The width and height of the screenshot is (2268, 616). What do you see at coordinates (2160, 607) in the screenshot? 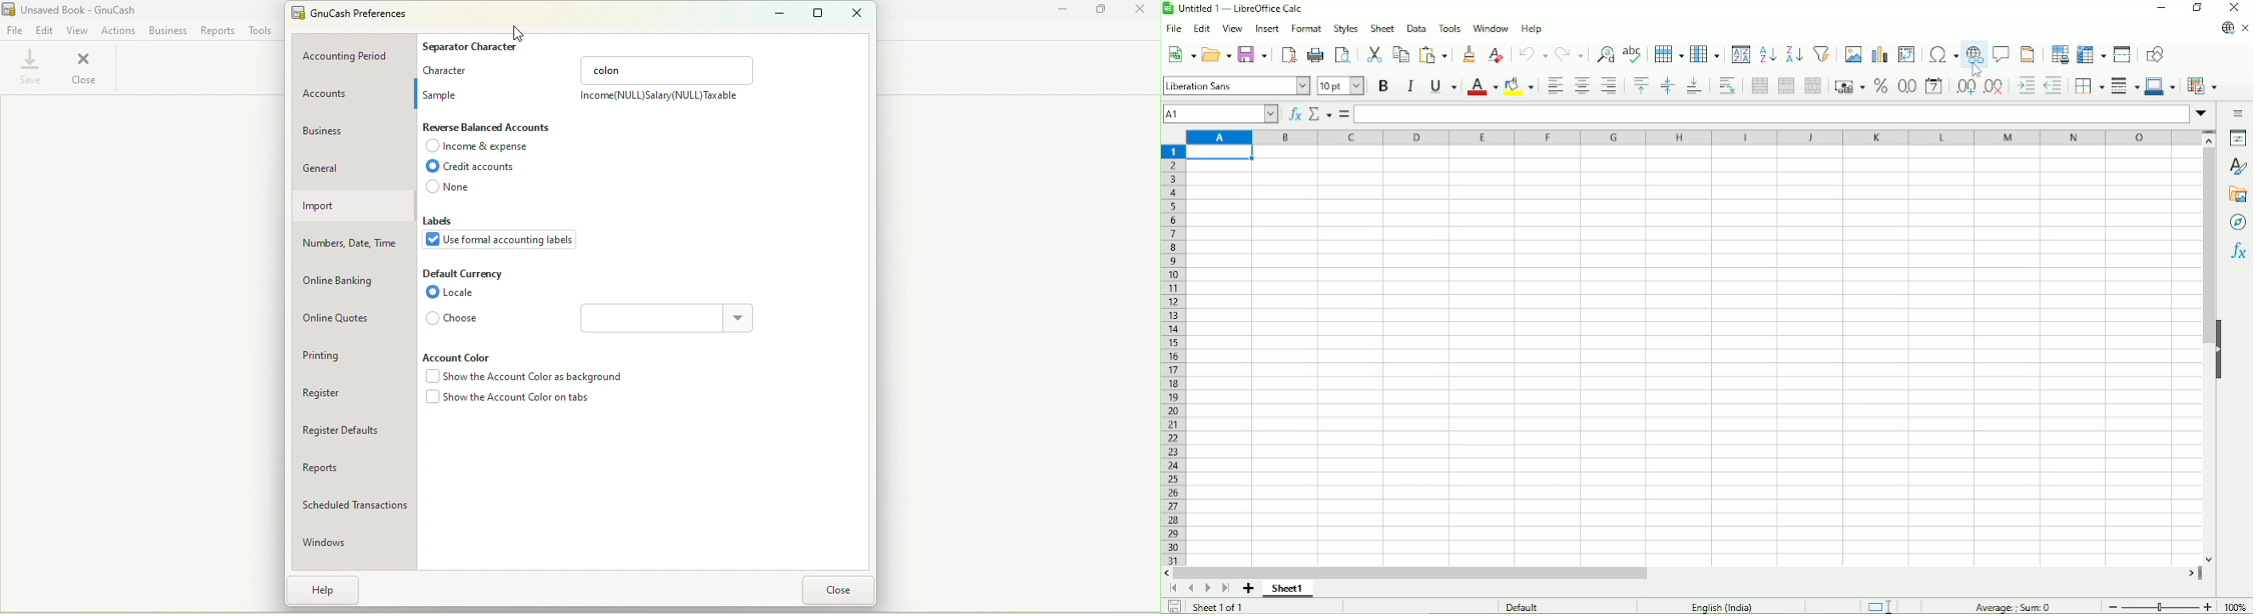
I see `Zoom out/in` at bounding box center [2160, 607].